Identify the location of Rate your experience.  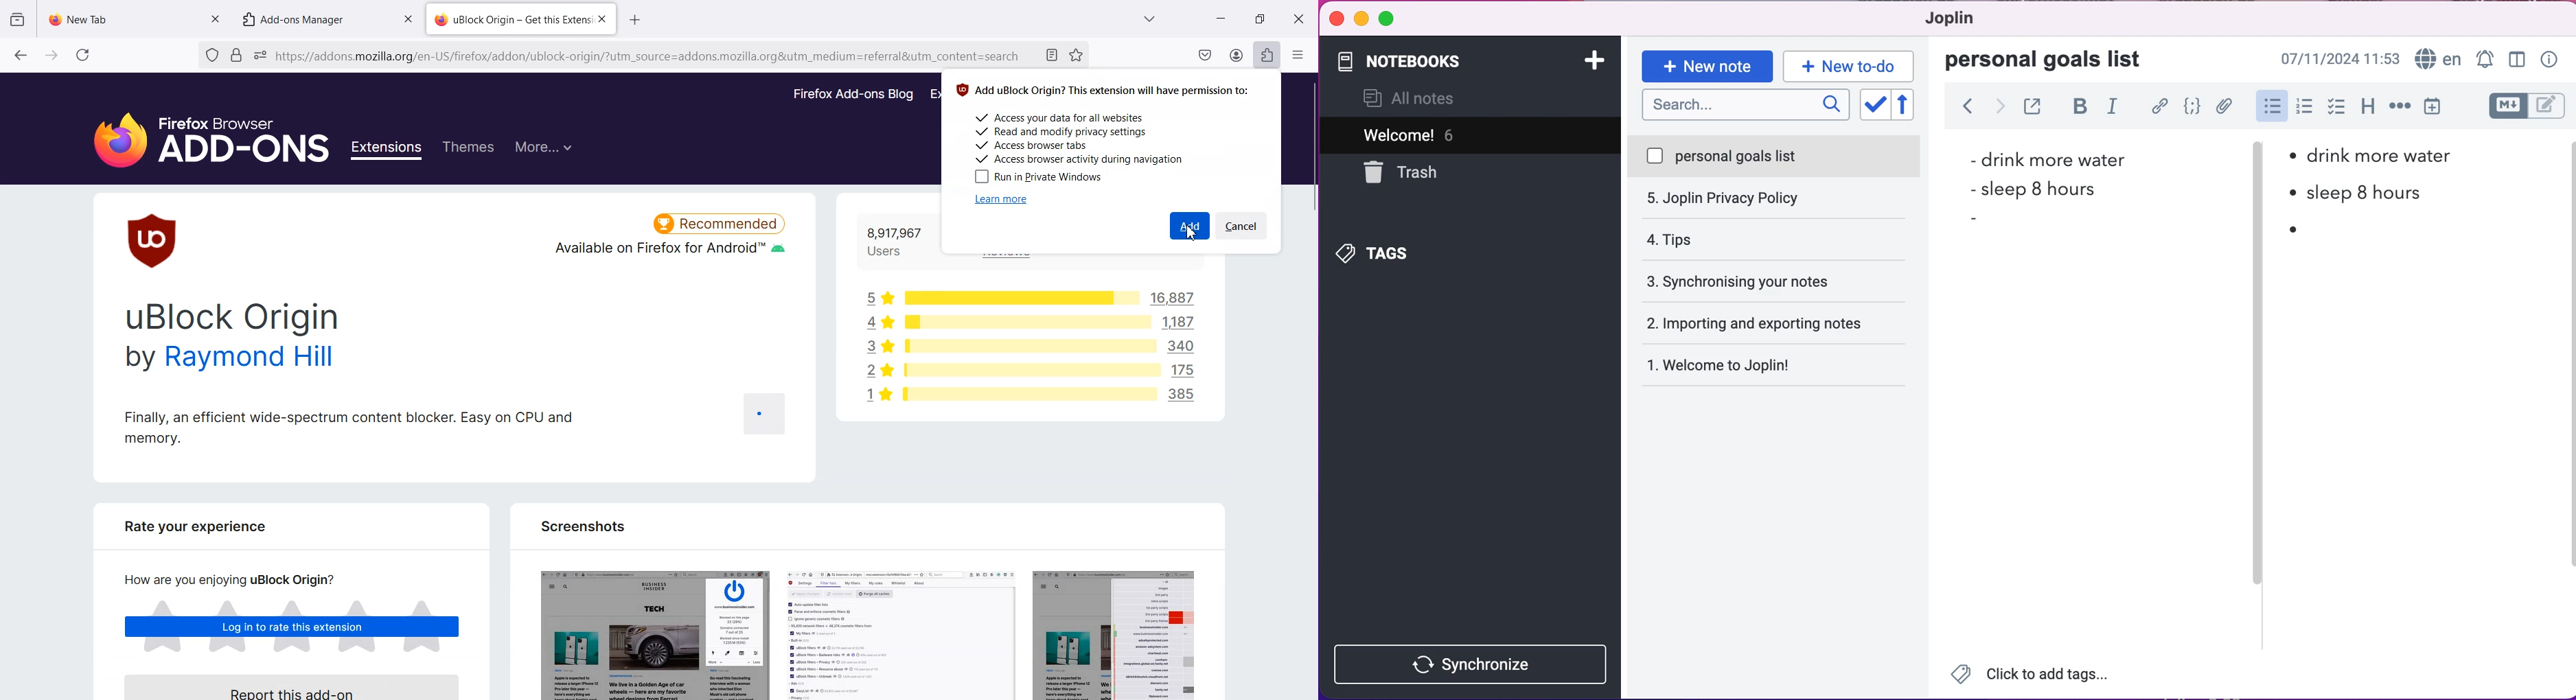
(188, 531).